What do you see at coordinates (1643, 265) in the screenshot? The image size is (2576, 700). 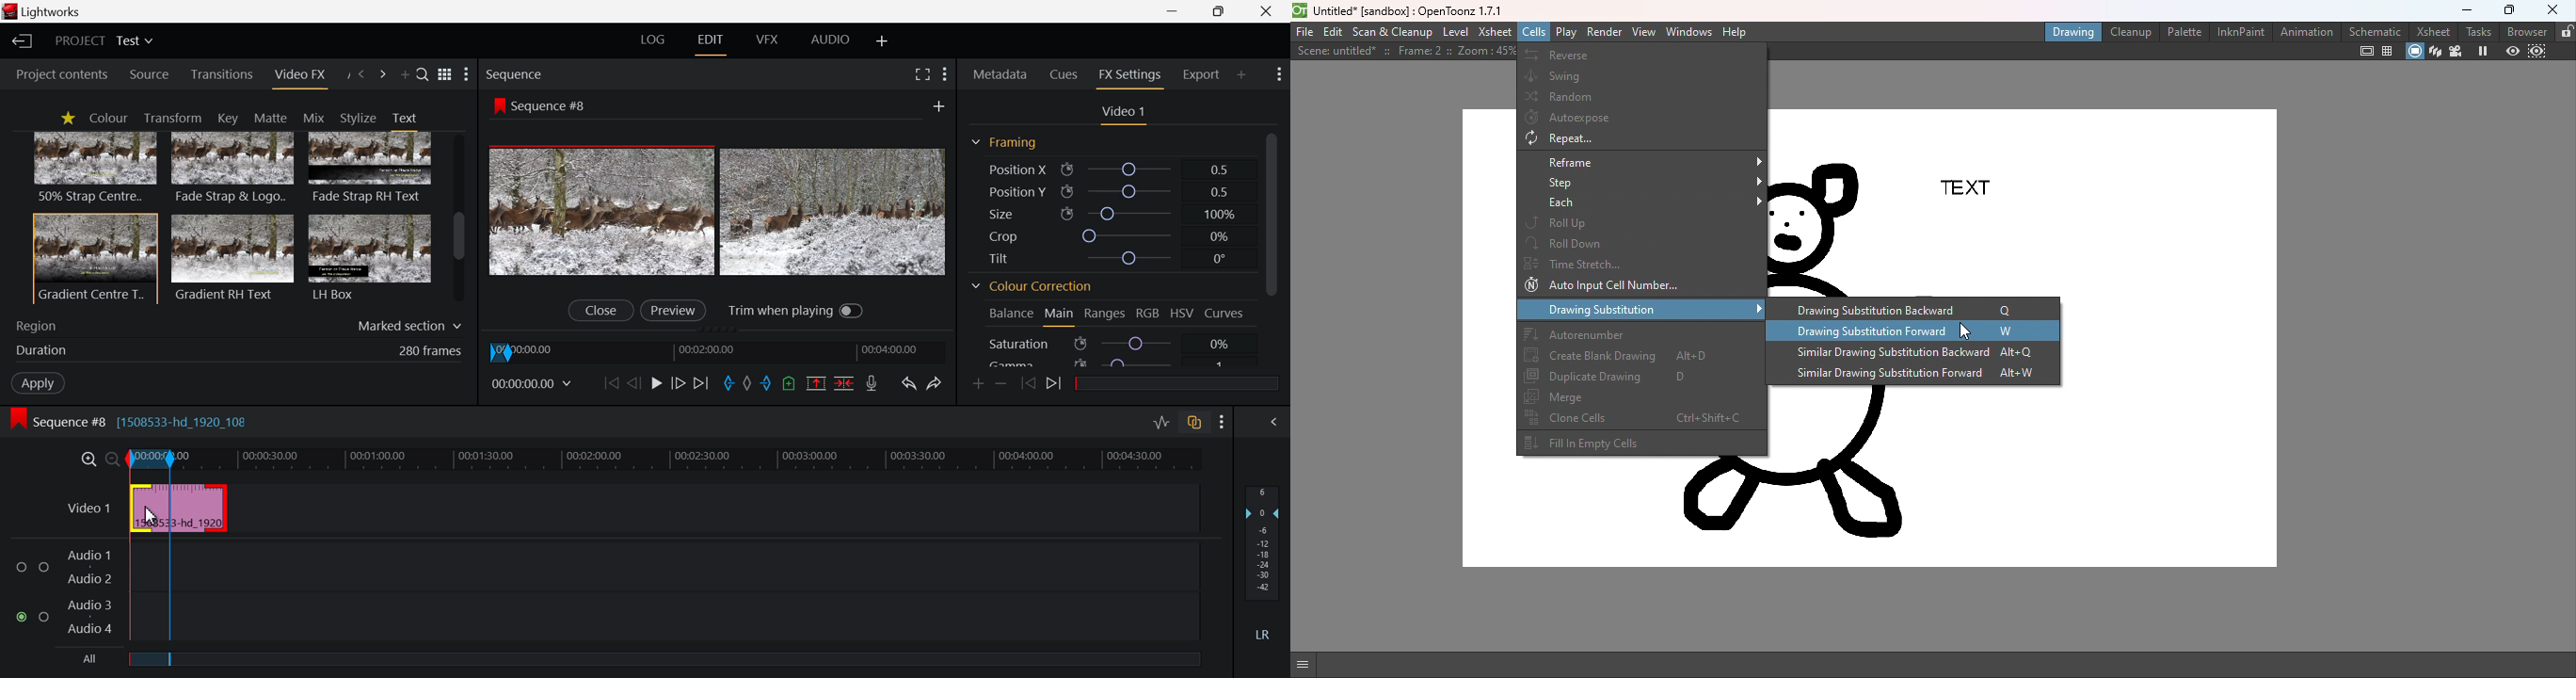 I see `Time stretch` at bounding box center [1643, 265].